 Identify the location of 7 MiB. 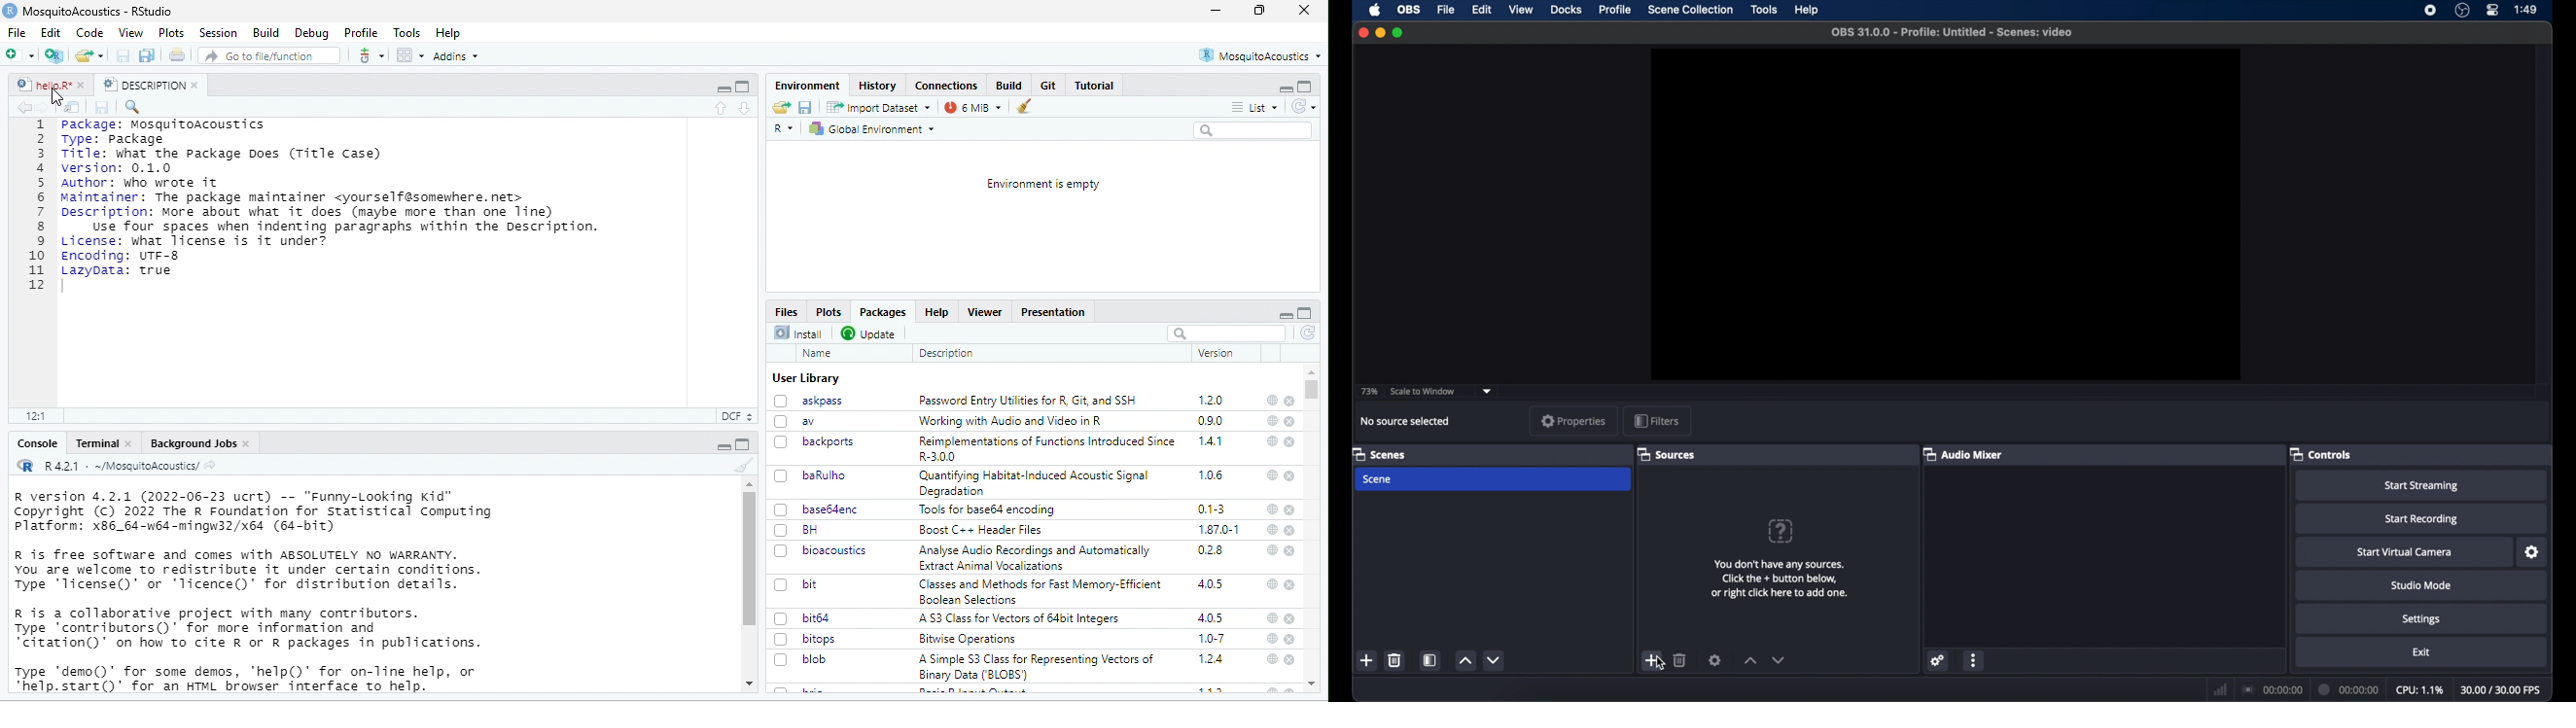
(972, 107).